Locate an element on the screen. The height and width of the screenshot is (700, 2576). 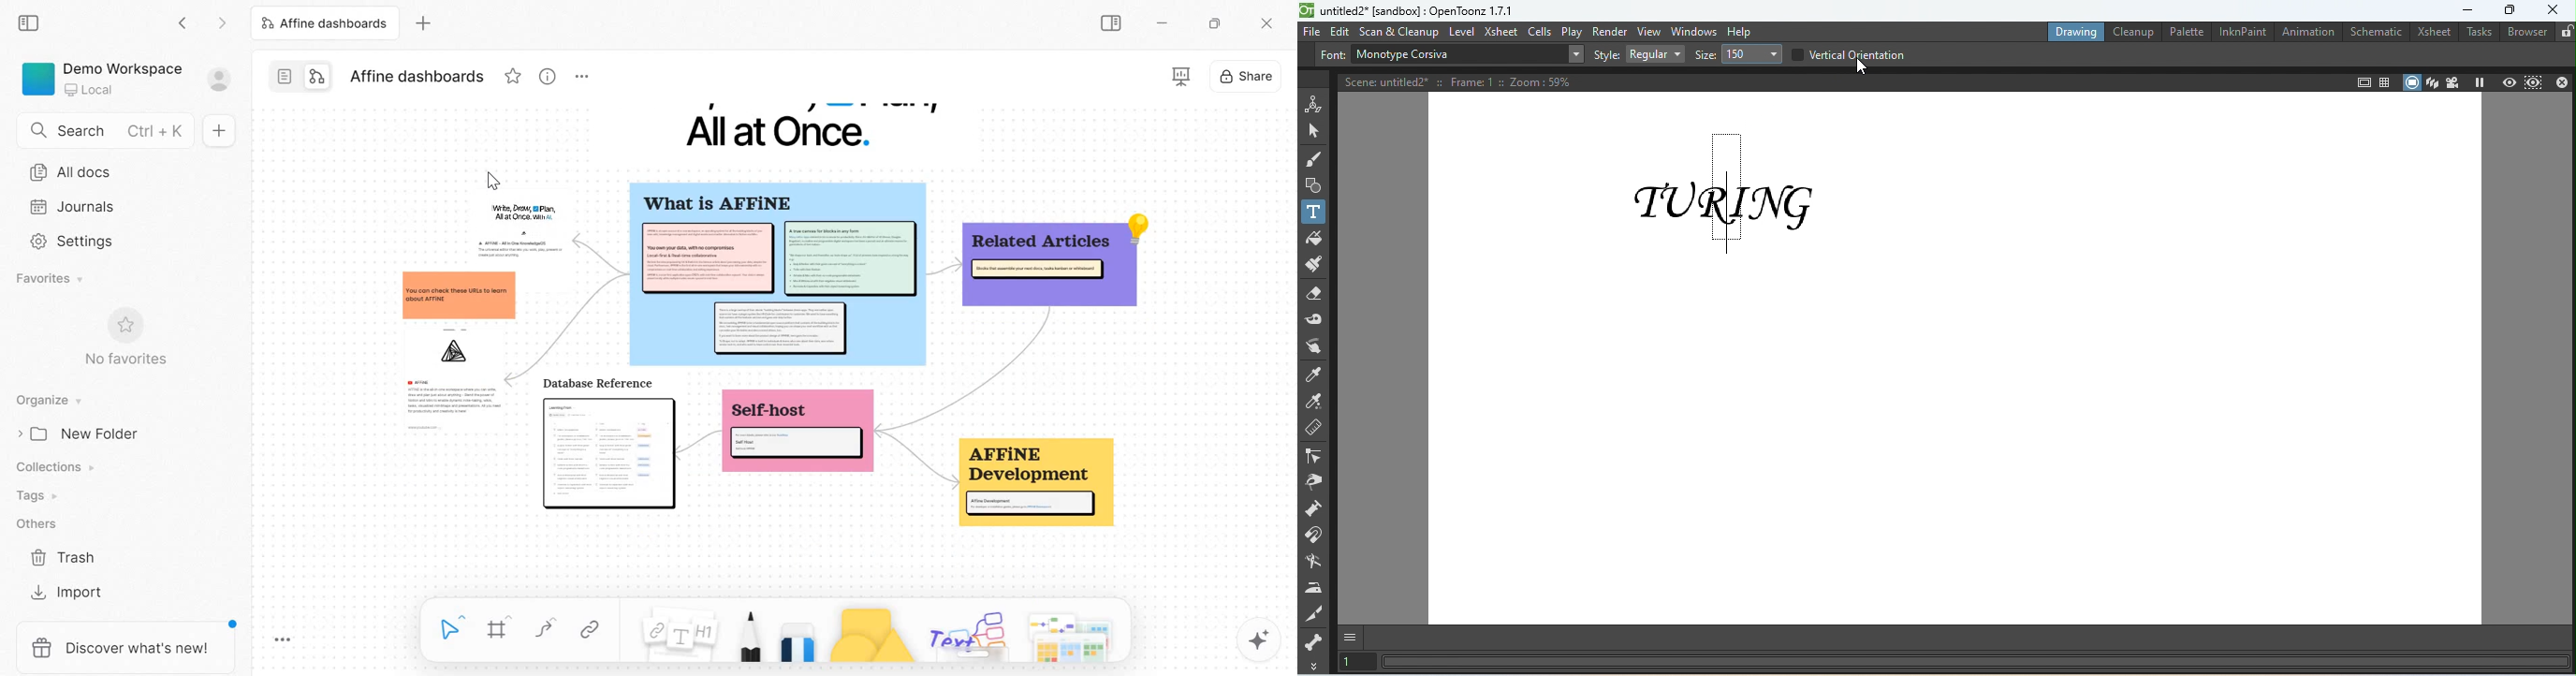
collapse sidebar is located at coordinates (29, 24).